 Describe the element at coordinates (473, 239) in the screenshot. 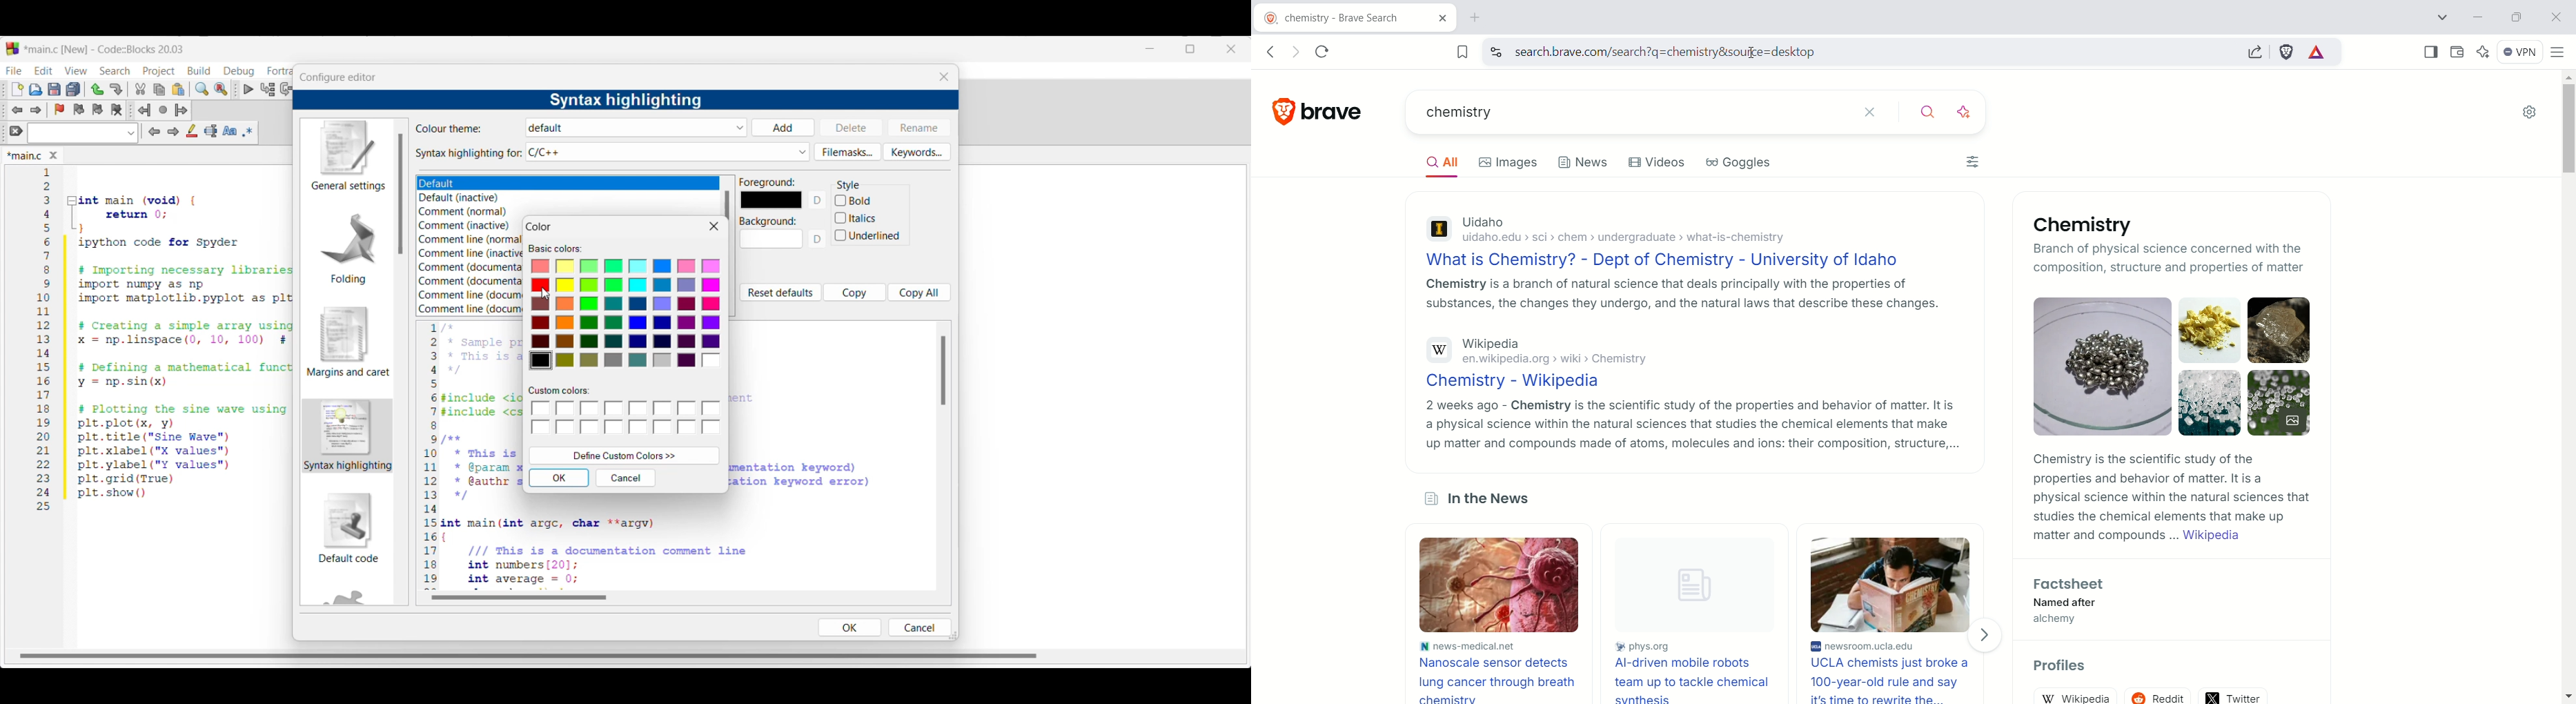

I see `Comment line (normal)` at that location.